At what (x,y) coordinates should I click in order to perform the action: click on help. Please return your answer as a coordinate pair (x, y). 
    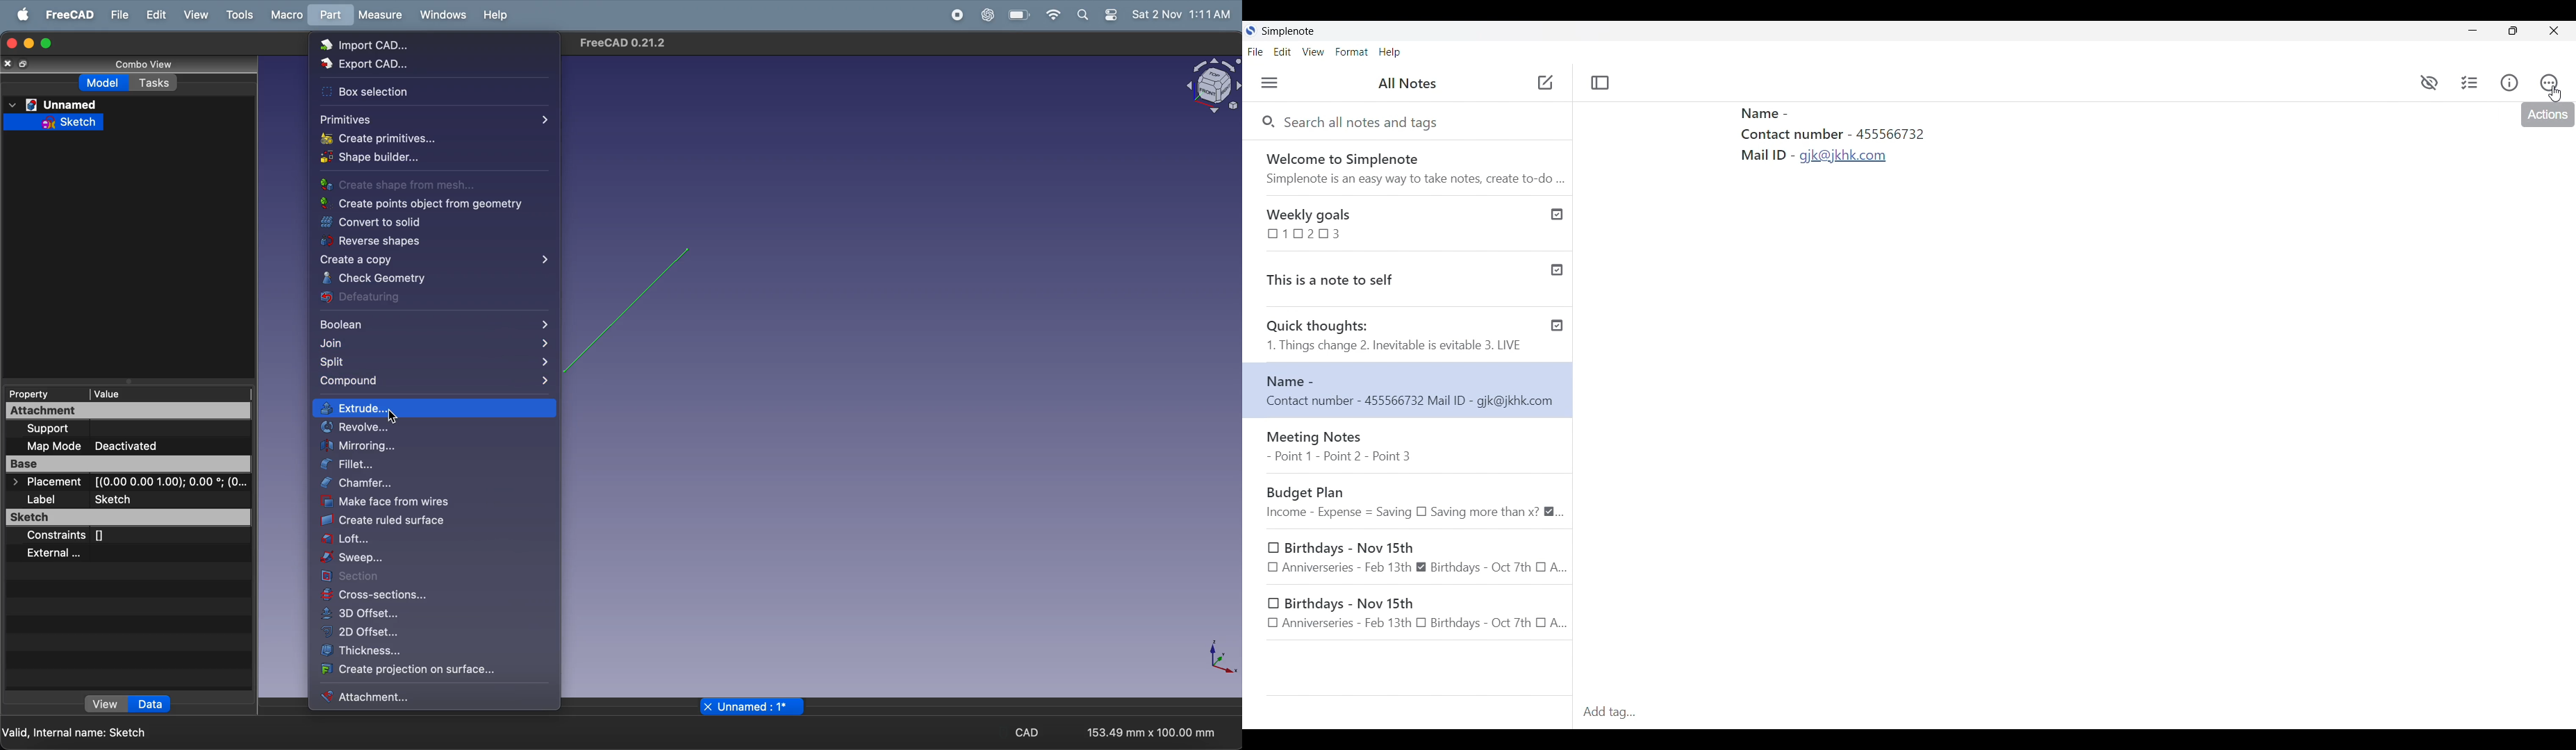
    Looking at the image, I should click on (497, 15).